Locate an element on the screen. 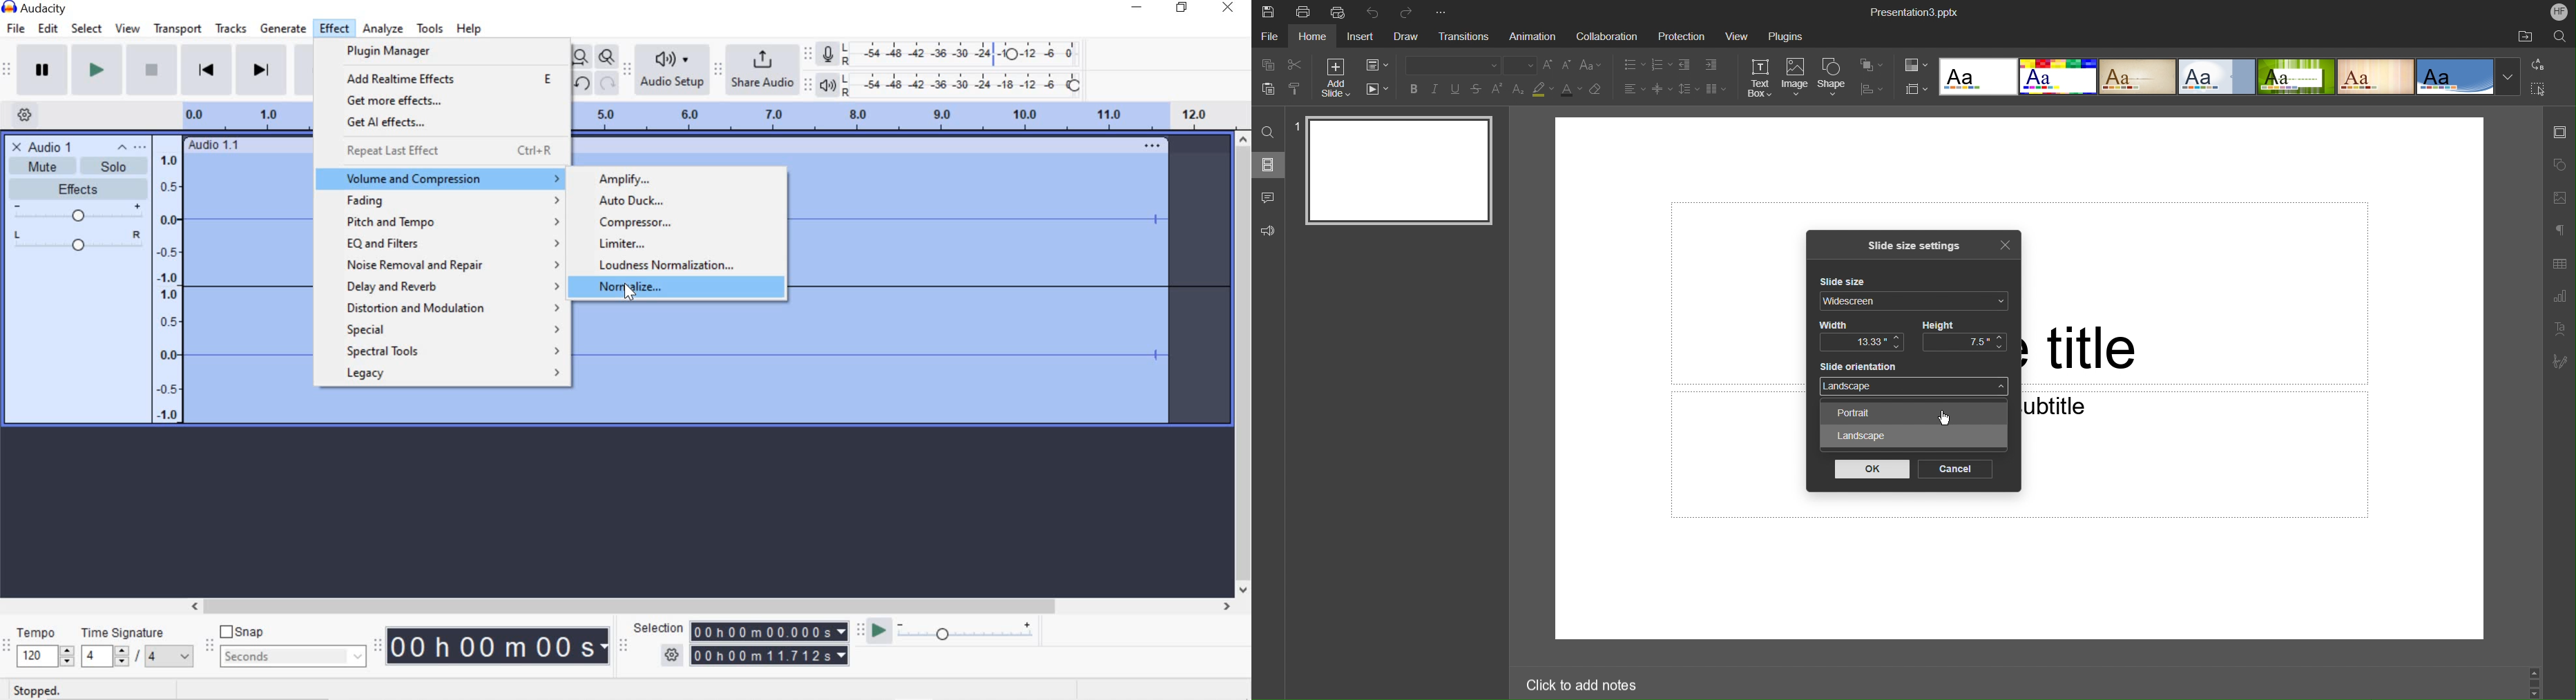 Image resolution: width=2576 pixels, height=700 pixels. Animation is located at coordinates (1535, 37).